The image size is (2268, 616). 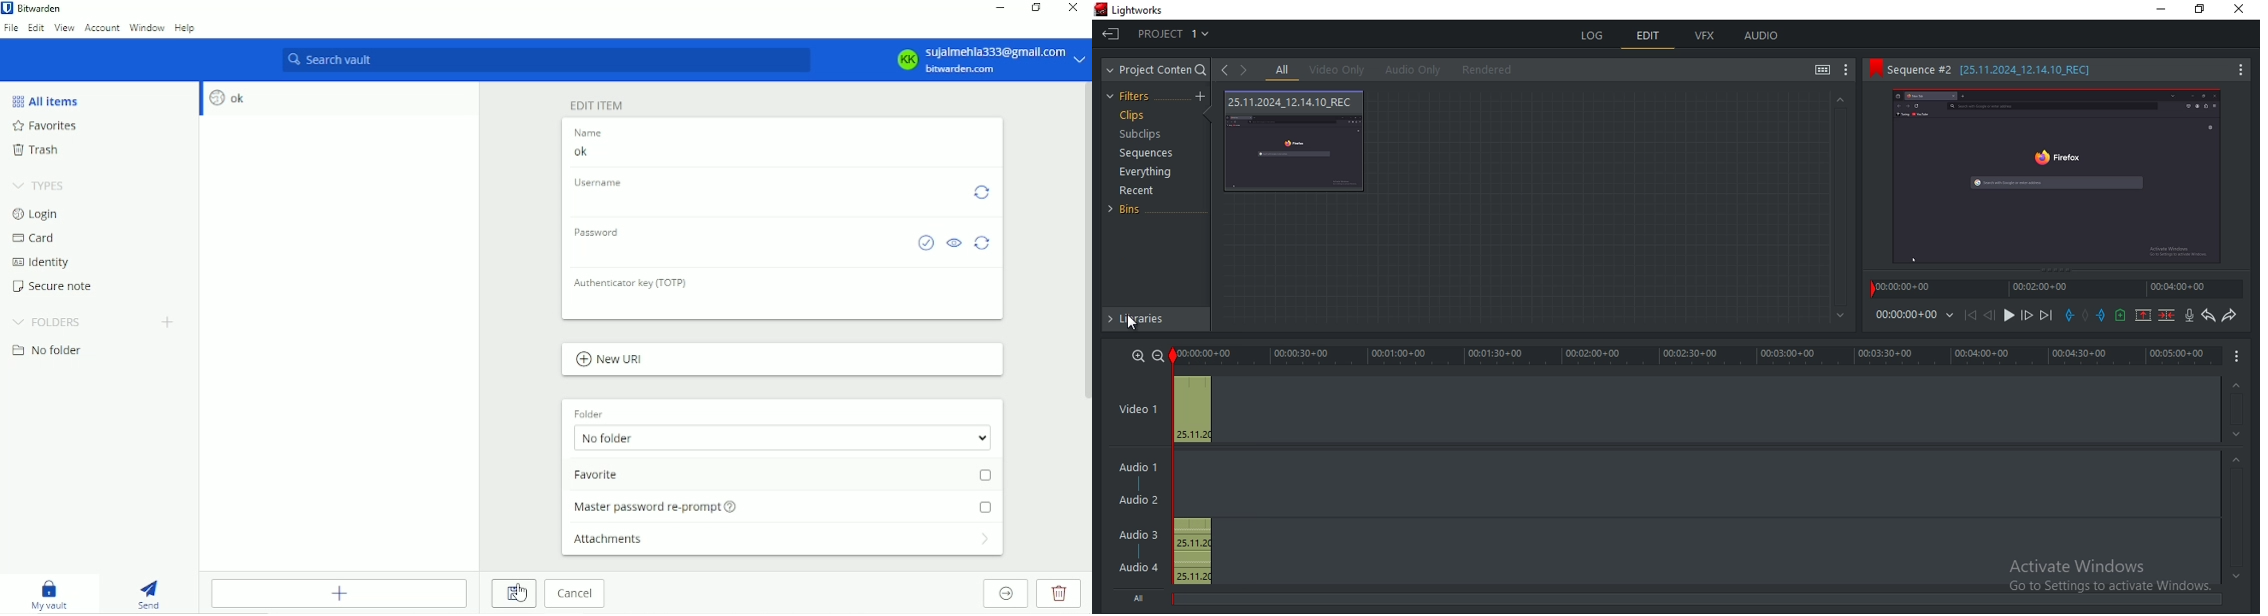 What do you see at coordinates (1135, 116) in the screenshot?
I see `clips` at bounding box center [1135, 116].